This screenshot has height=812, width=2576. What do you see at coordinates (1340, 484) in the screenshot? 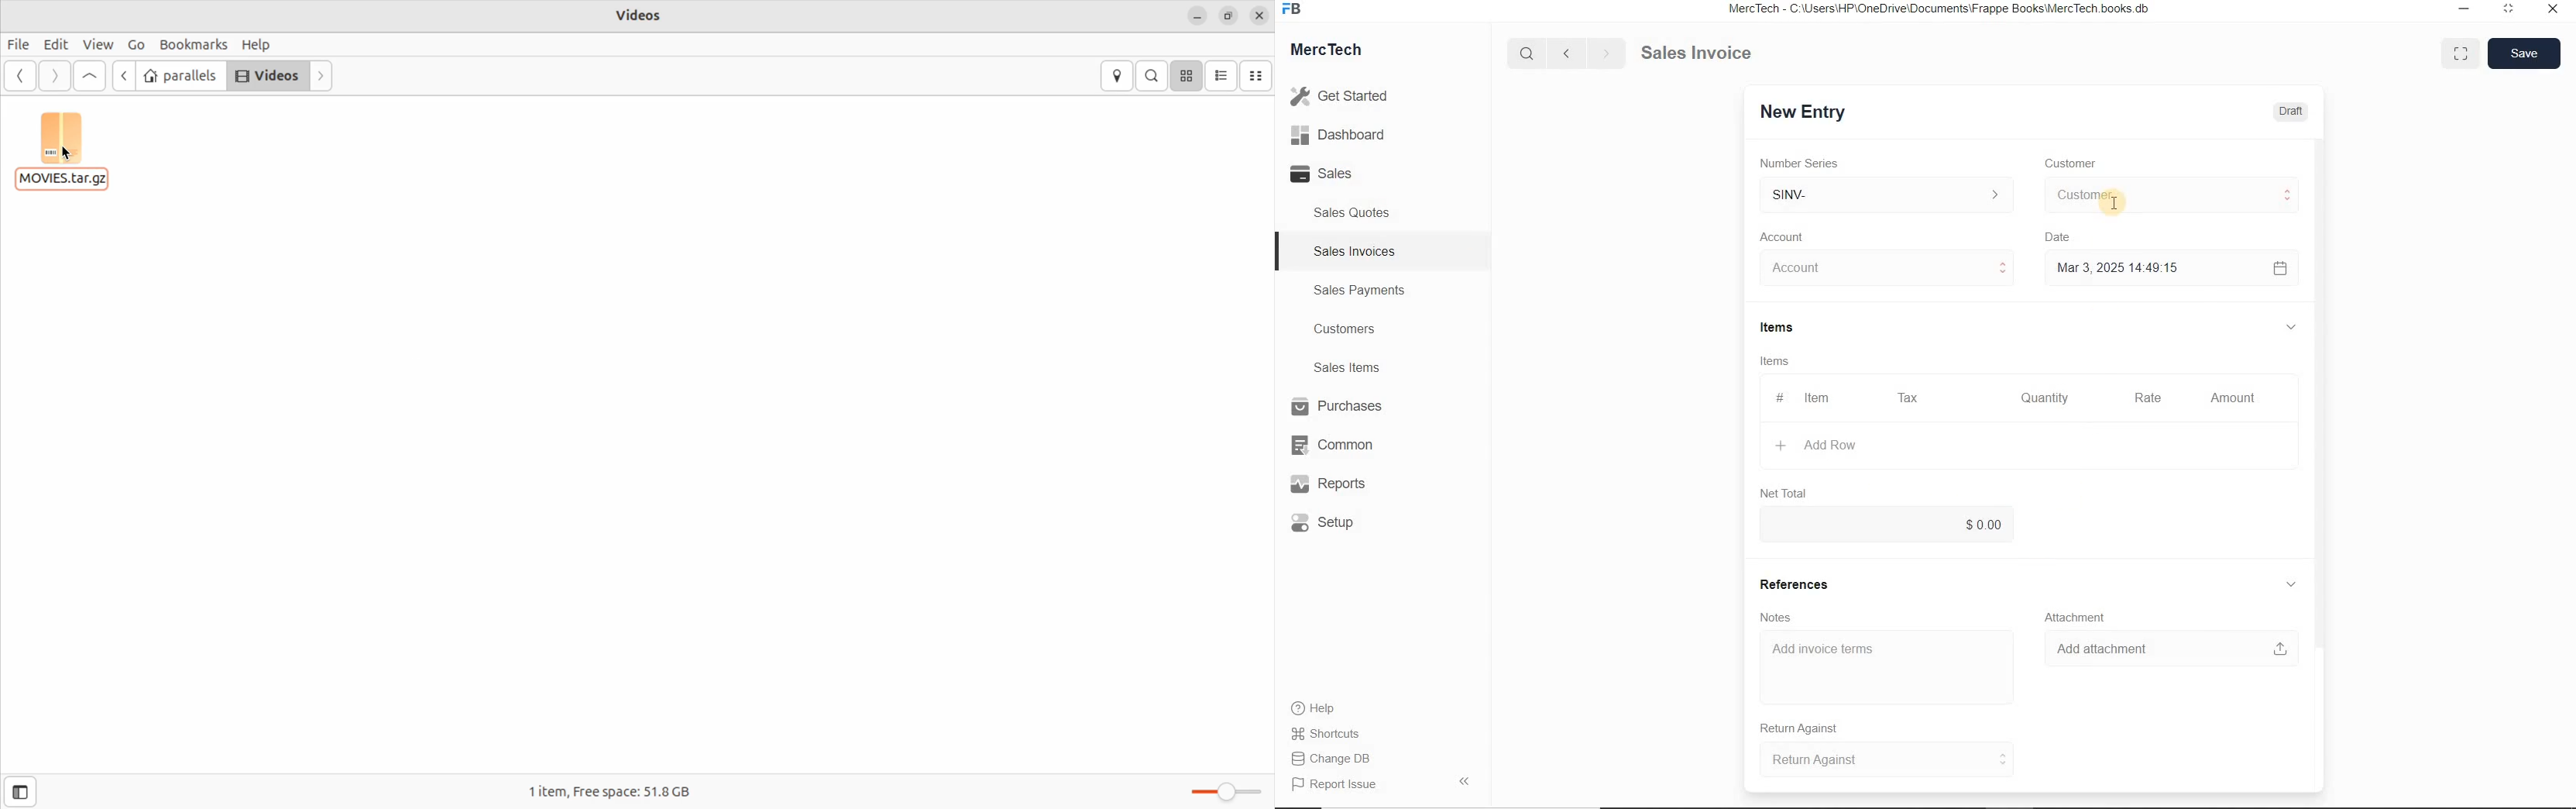
I see `Reports` at bounding box center [1340, 484].